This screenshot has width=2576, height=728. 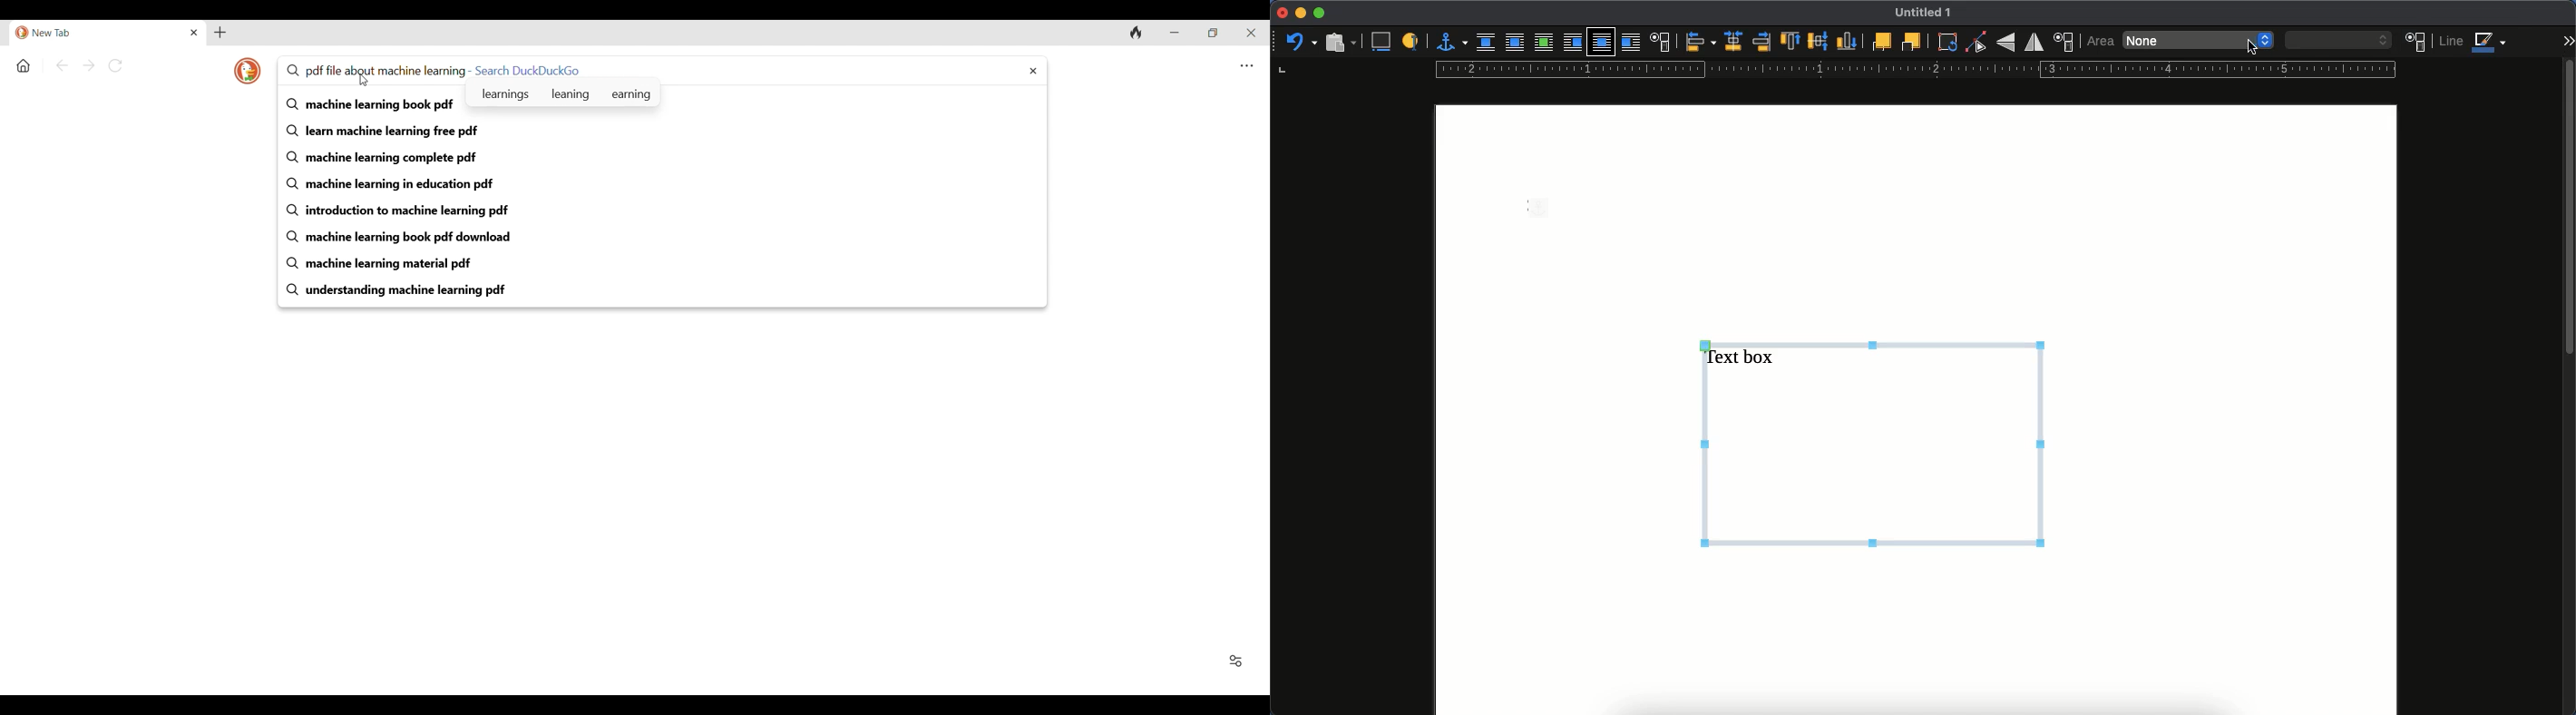 What do you see at coordinates (1321, 14) in the screenshot?
I see `maximize` at bounding box center [1321, 14].